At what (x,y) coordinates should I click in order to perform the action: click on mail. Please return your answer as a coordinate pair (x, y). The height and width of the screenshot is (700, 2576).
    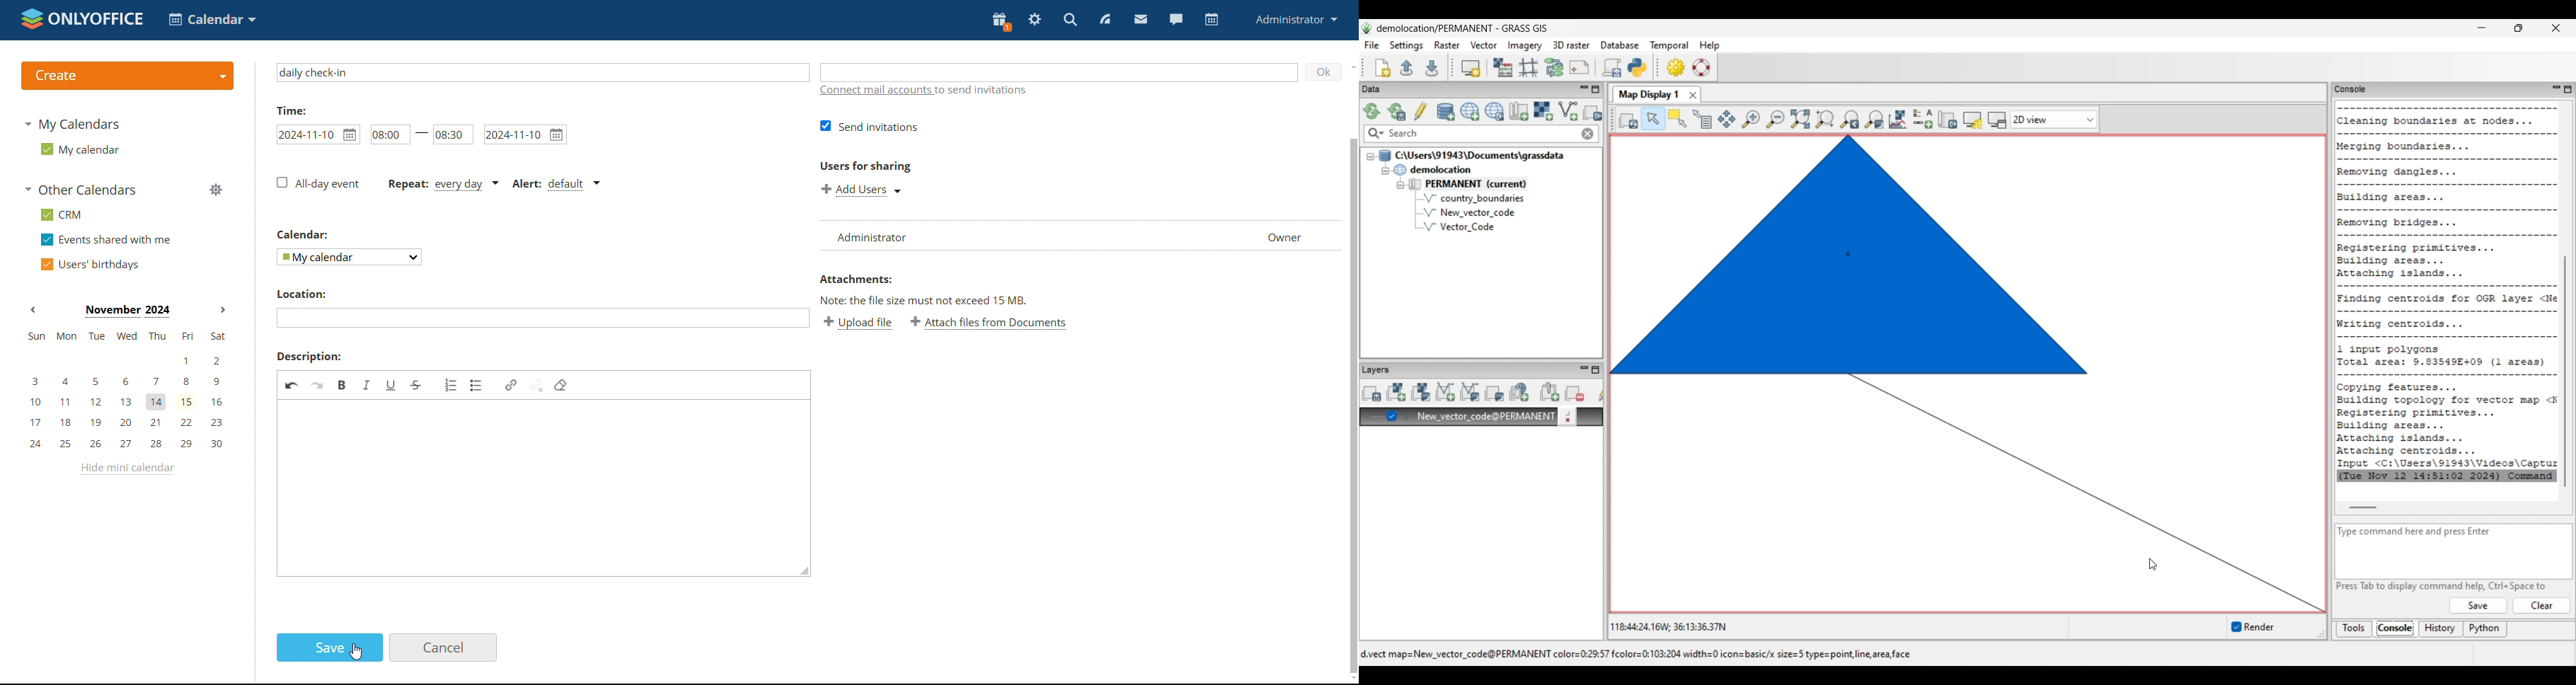
    Looking at the image, I should click on (1142, 20).